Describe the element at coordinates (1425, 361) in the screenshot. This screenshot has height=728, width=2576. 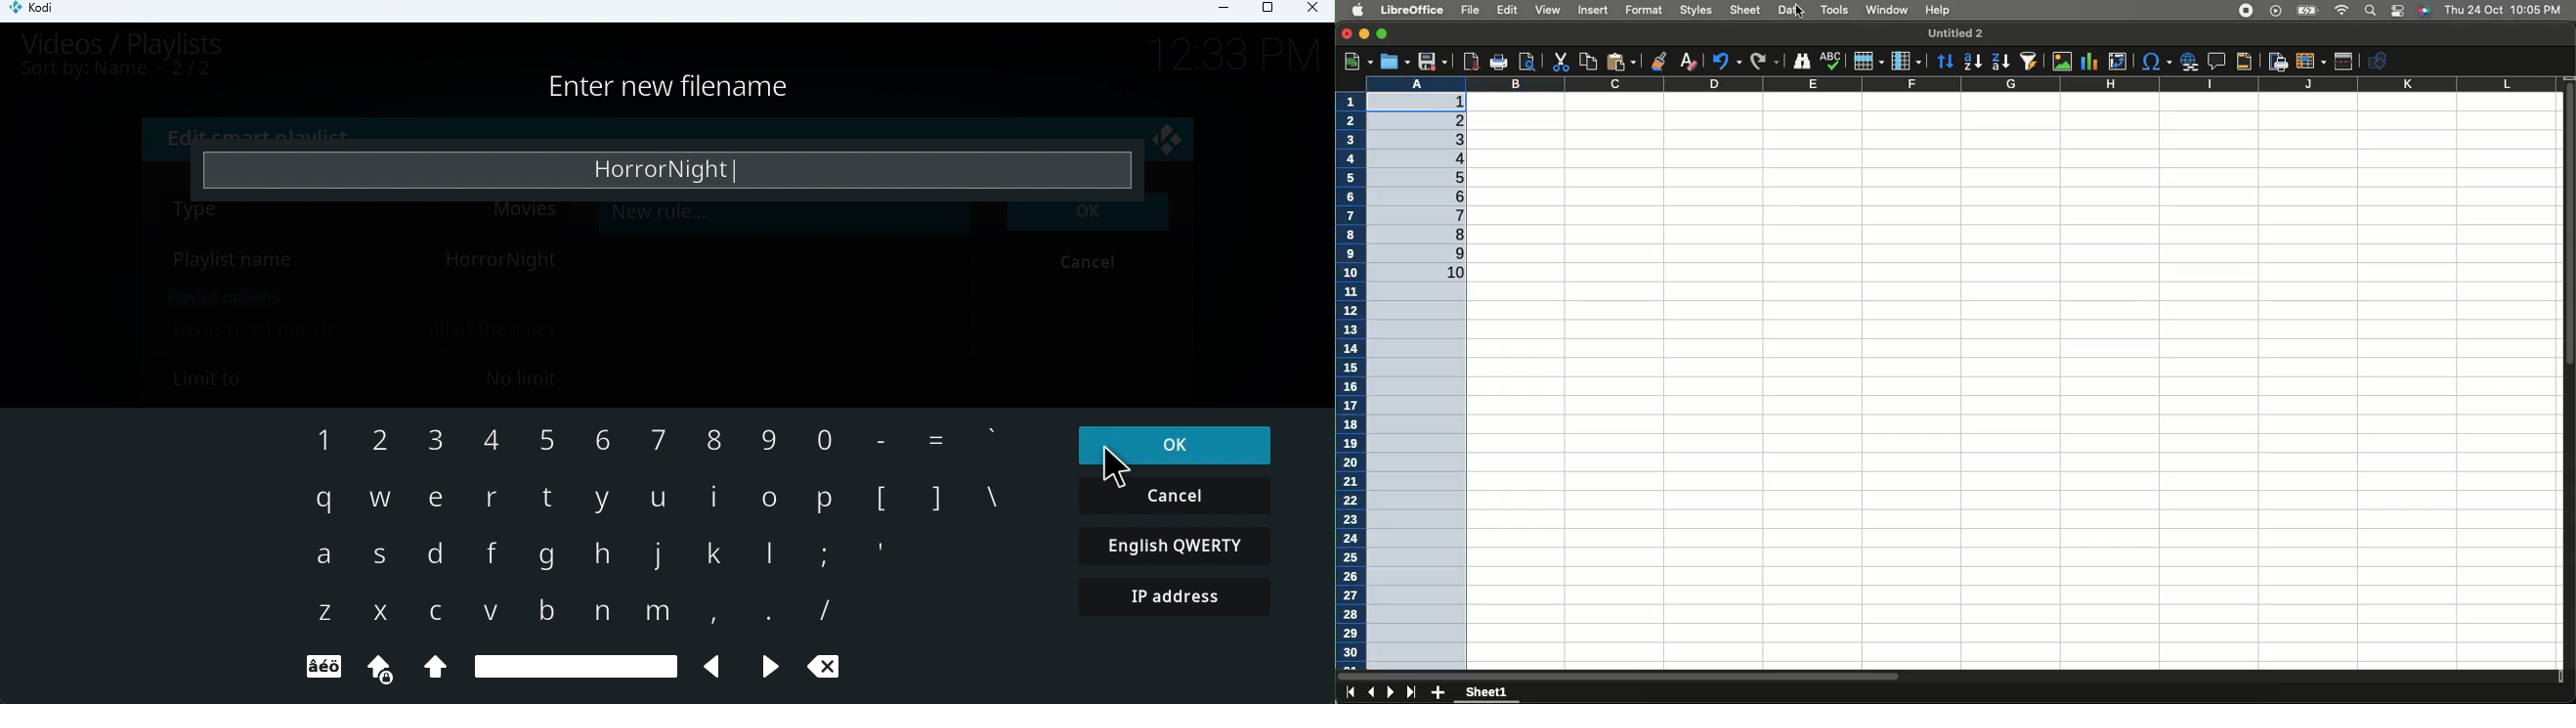
I see `Column A selected` at that location.